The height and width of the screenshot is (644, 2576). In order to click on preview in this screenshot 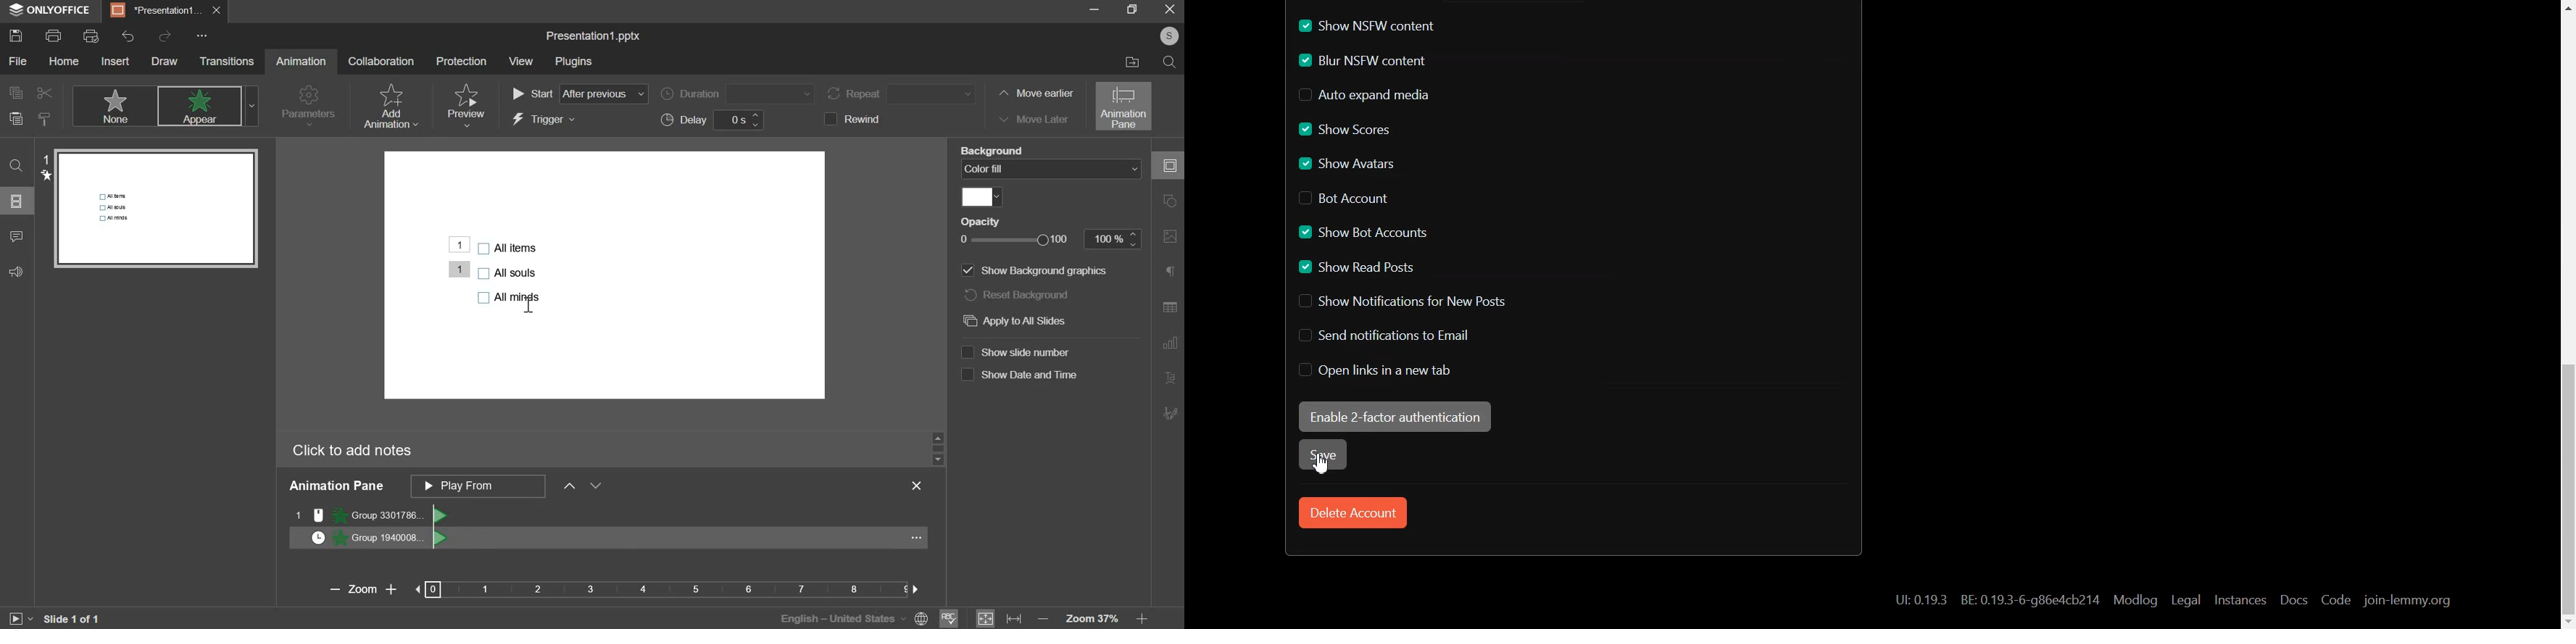, I will do `click(465, 105)`.